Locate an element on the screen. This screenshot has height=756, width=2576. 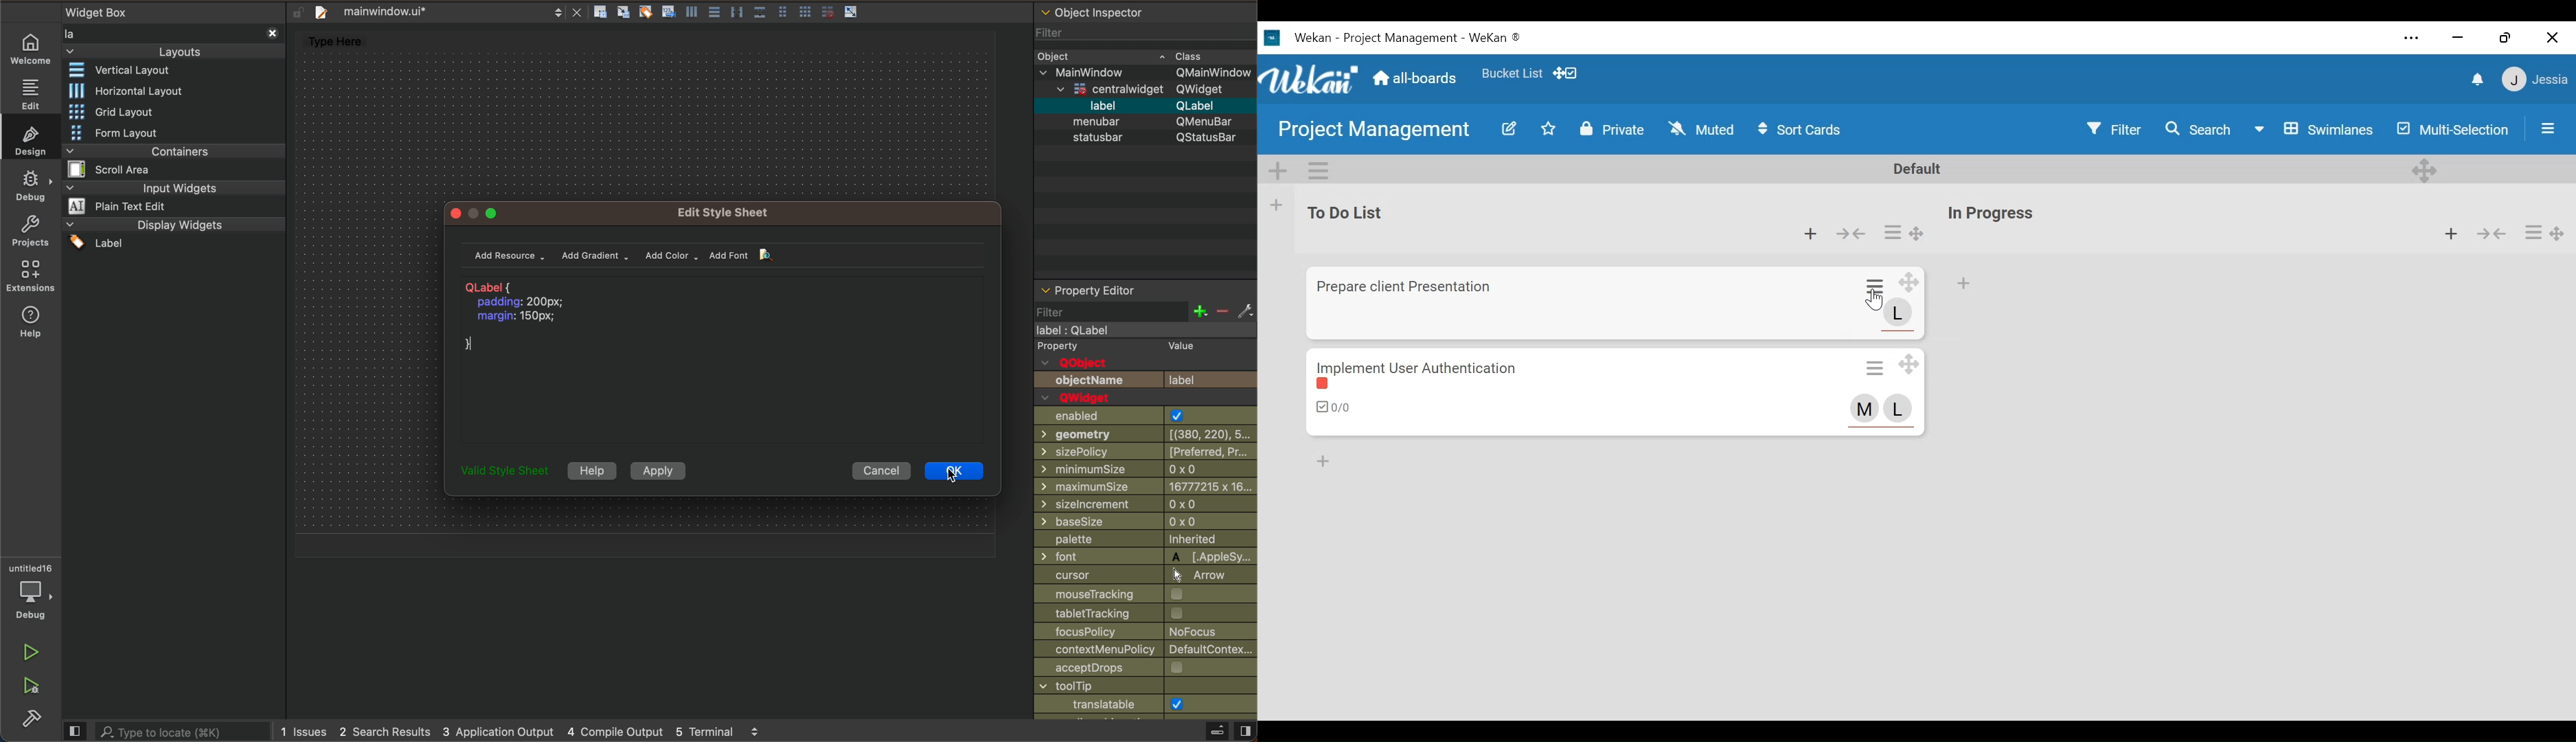
window icon is located at coordinates (1145, 704).